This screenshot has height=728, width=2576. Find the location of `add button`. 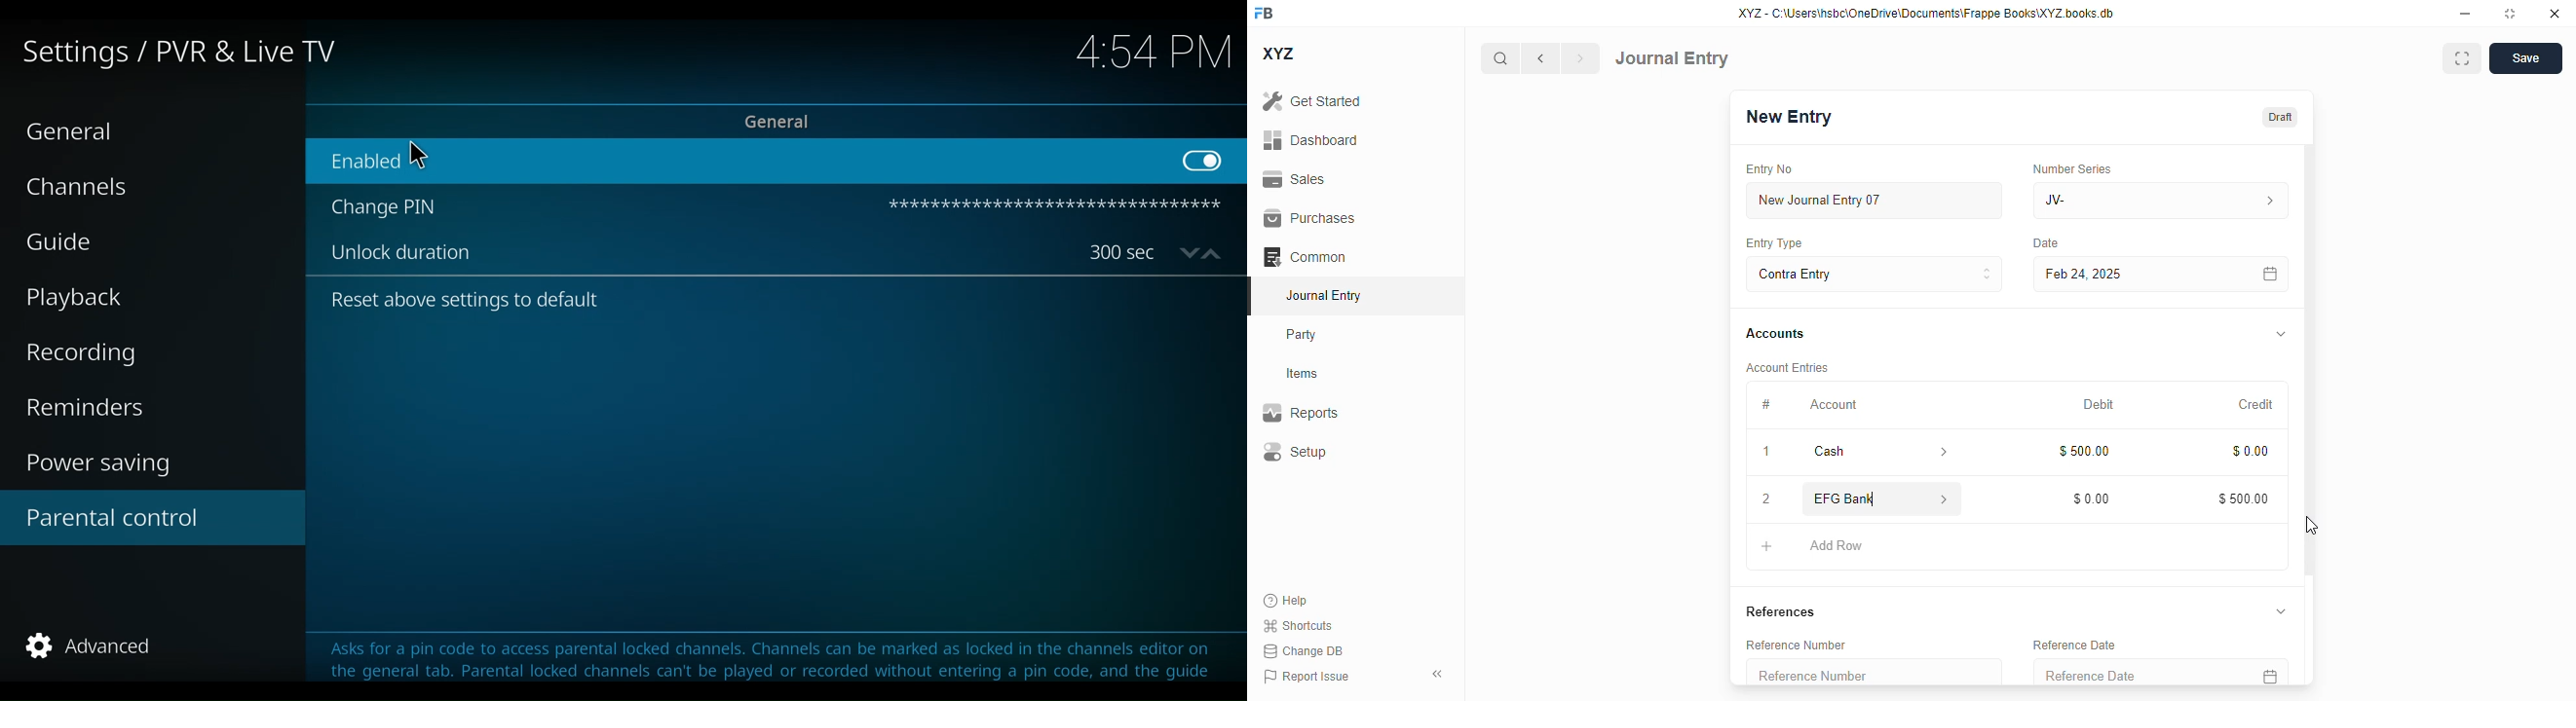

add button is located at coordinates (1765, 546).